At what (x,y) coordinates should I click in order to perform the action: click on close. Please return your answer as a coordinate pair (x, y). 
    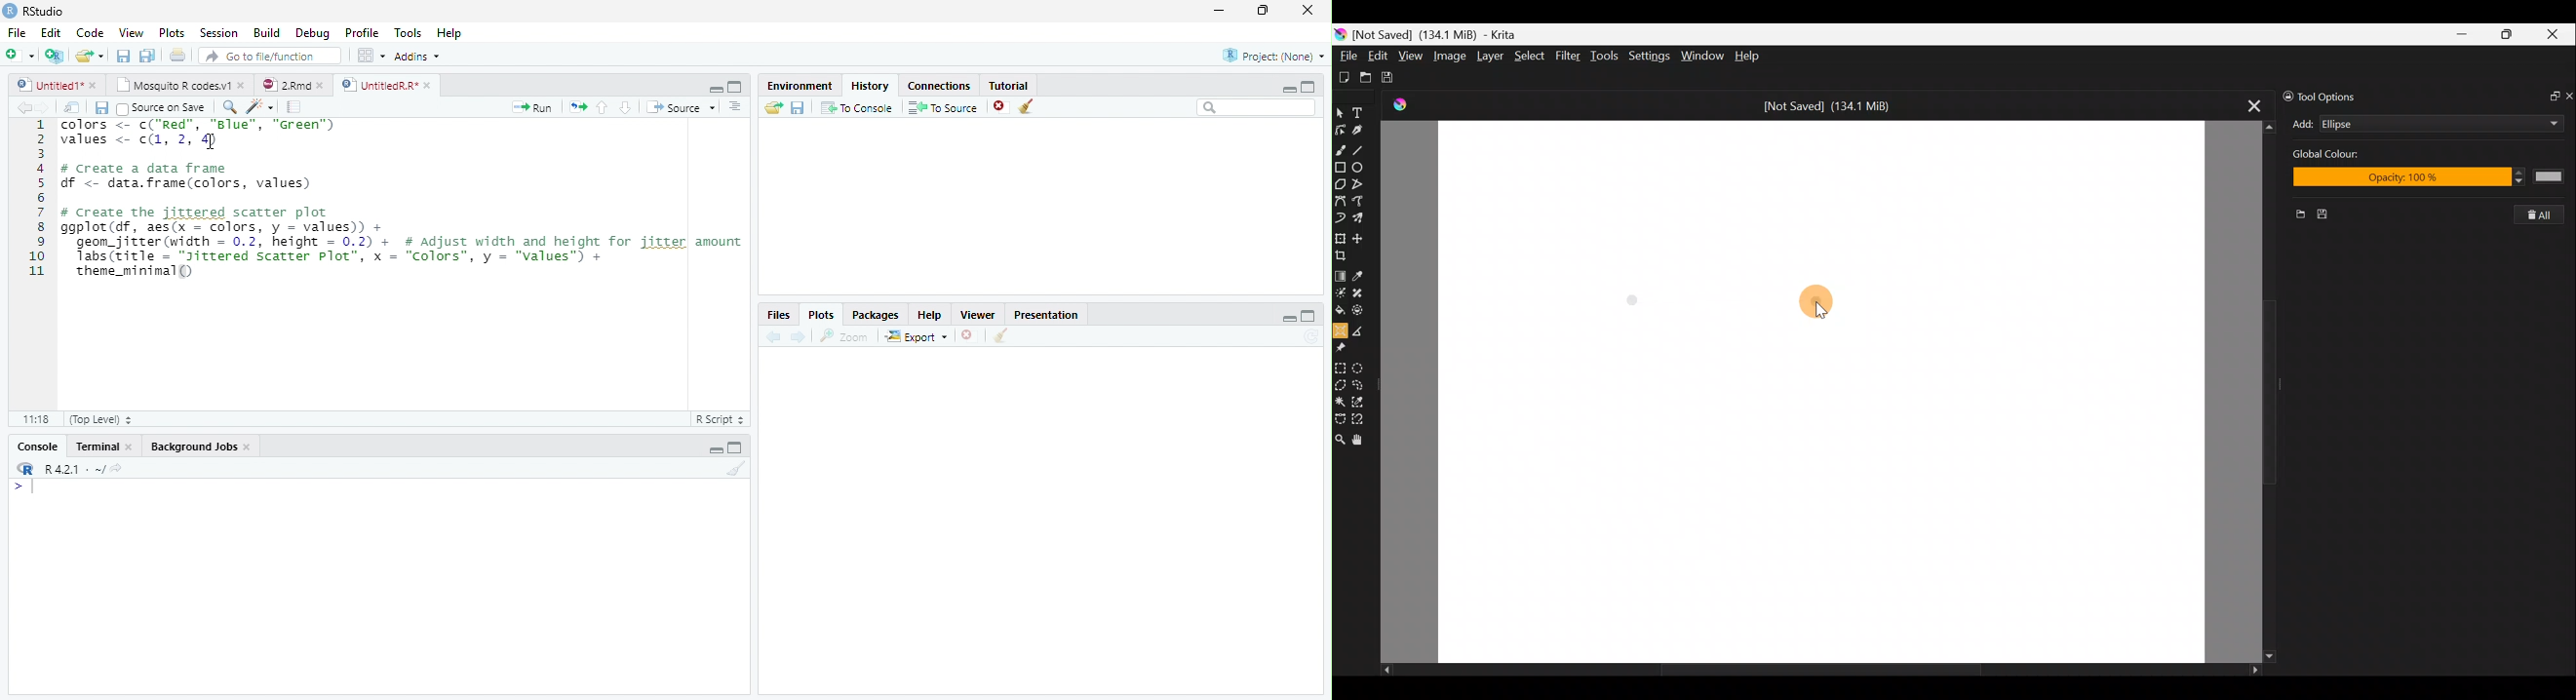
    Looking at the image, I should click on (93, 86).